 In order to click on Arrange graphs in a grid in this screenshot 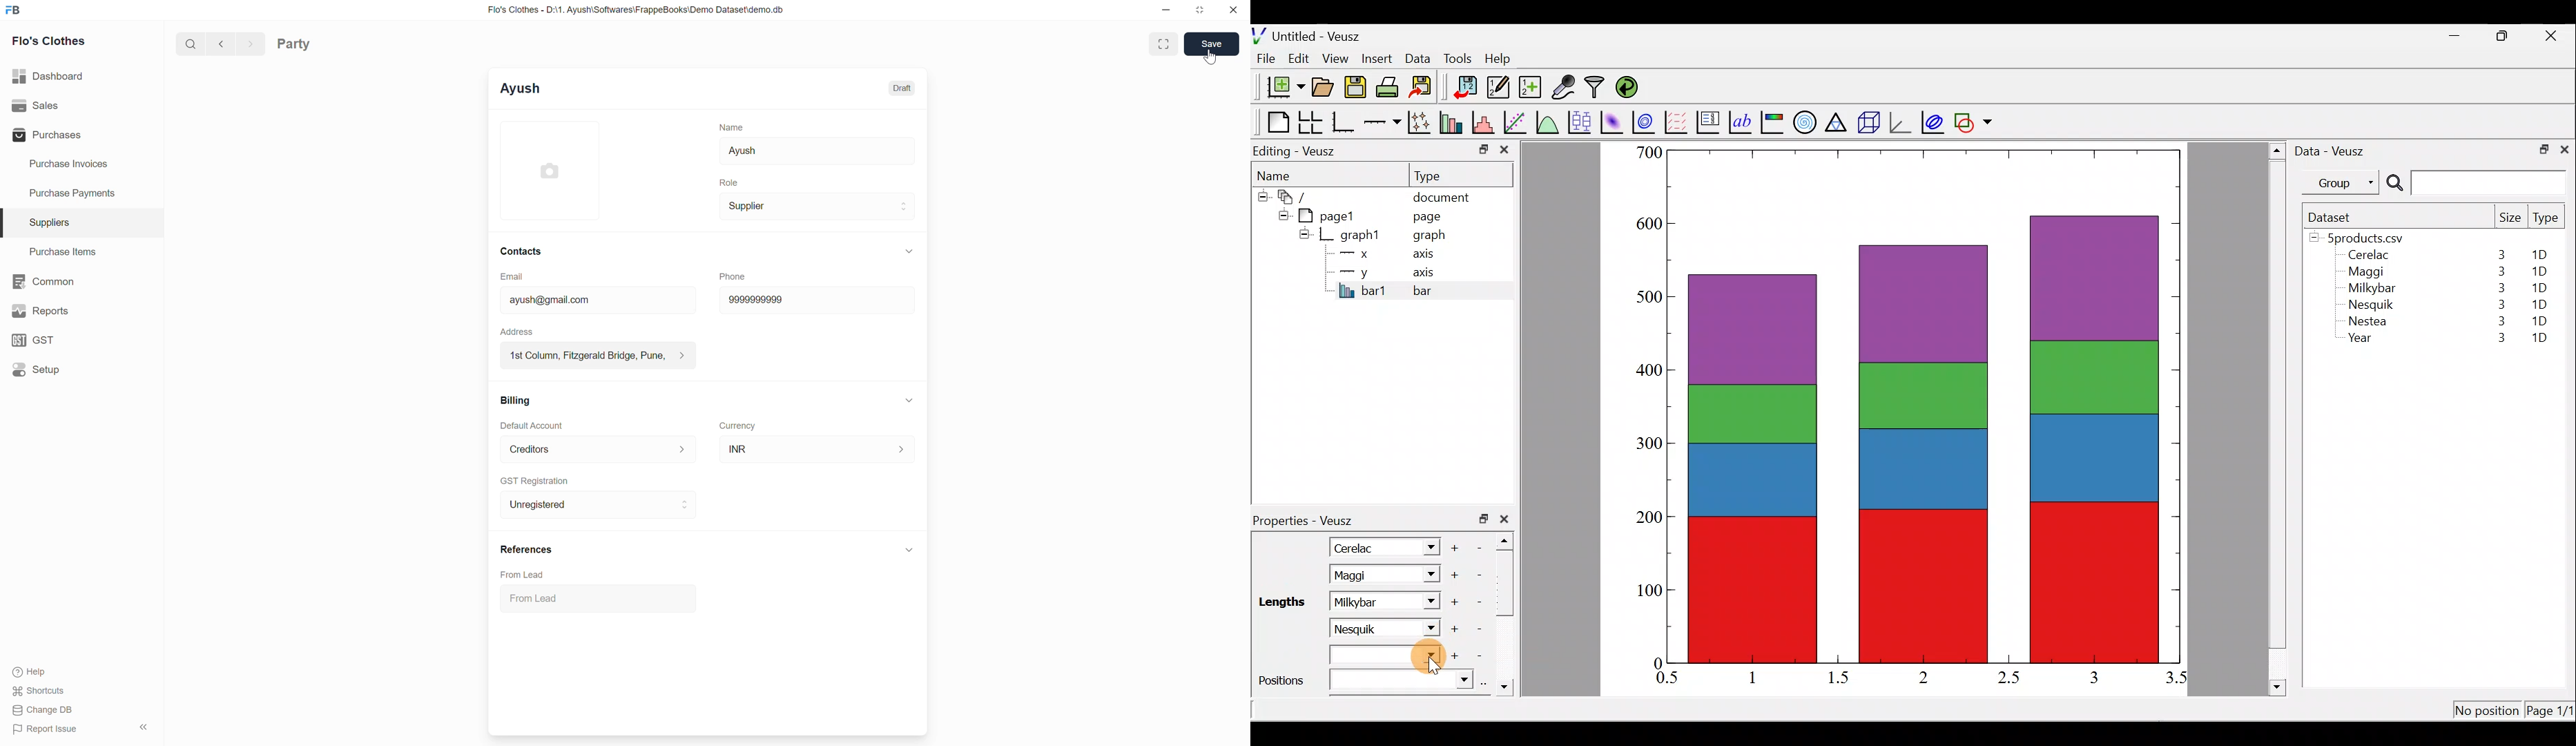, I will do `click(1310, 122)`.